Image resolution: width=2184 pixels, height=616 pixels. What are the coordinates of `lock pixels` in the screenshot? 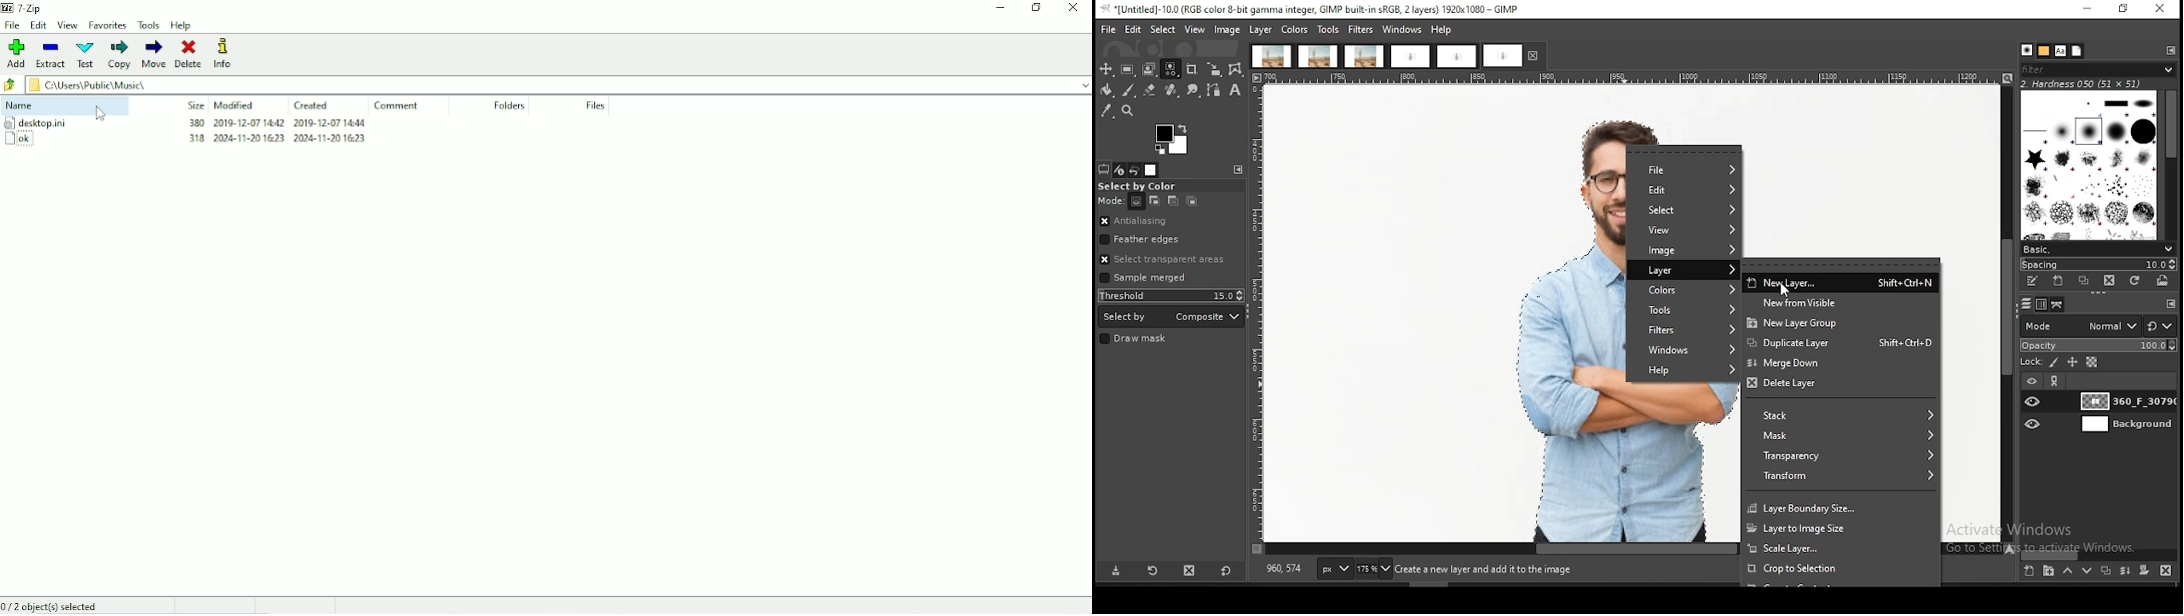 It's located at (2055, 363).